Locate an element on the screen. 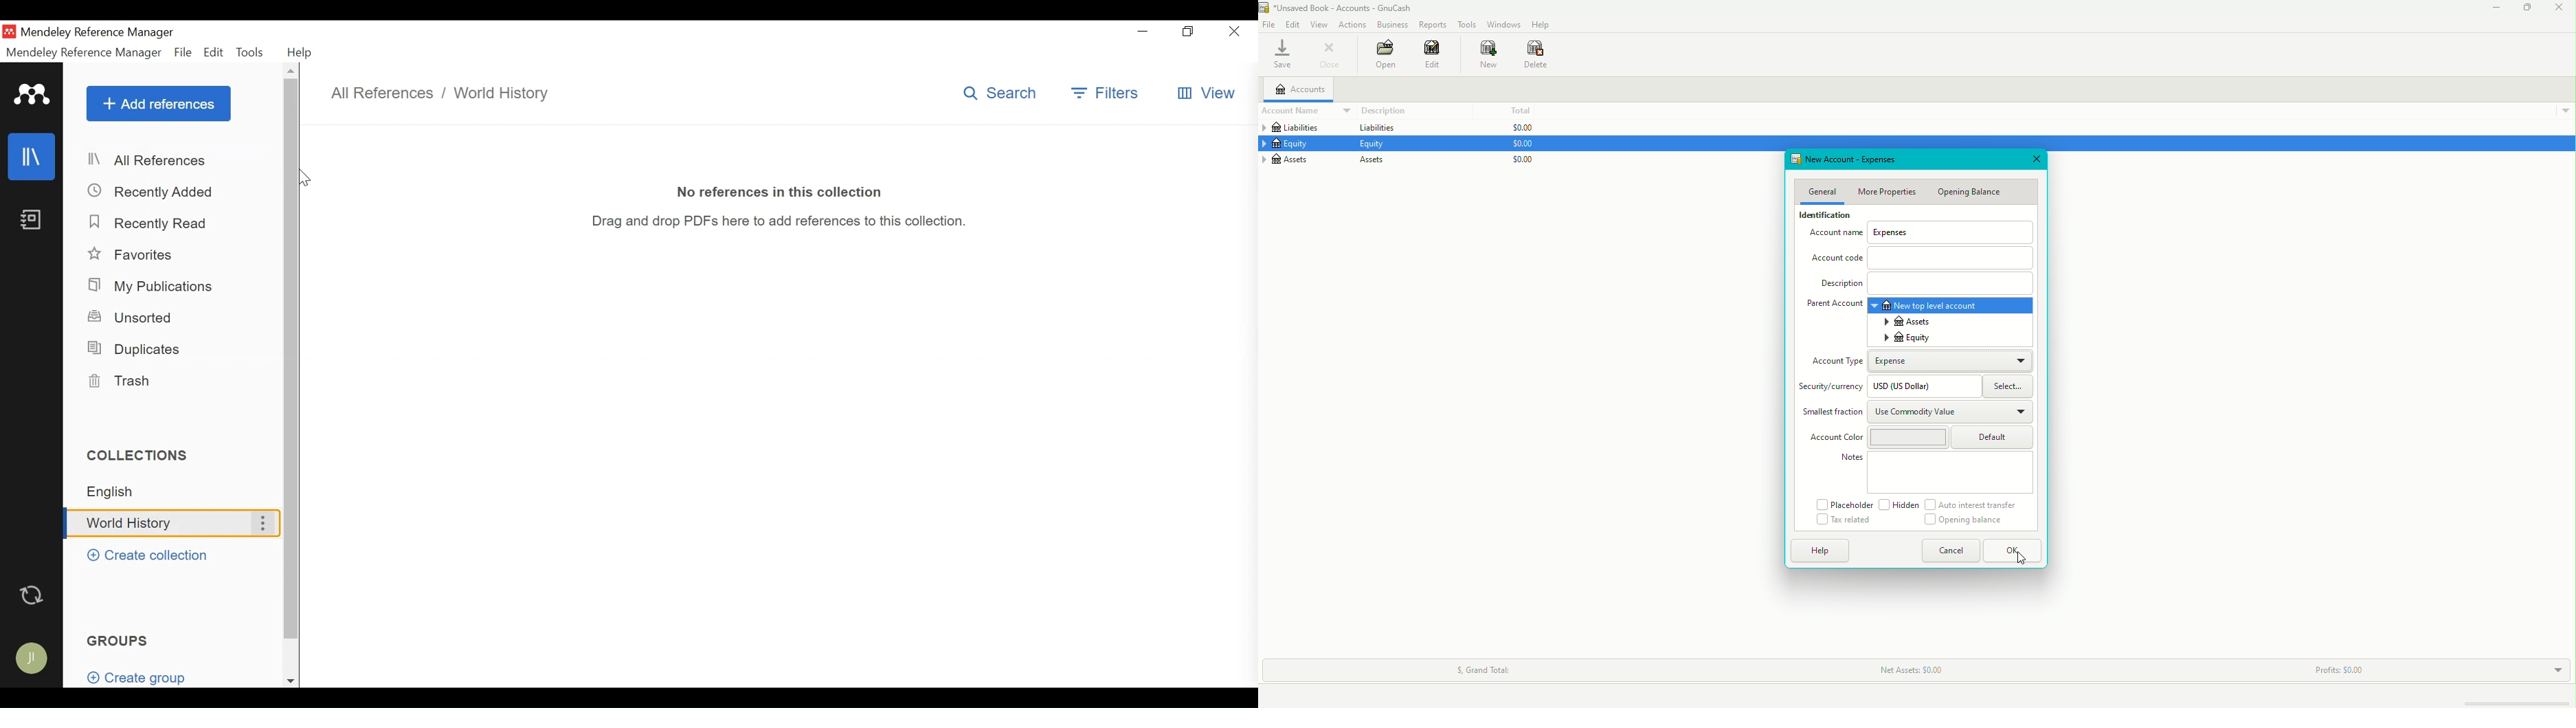  Notebook is located at coordinates (31, 221).